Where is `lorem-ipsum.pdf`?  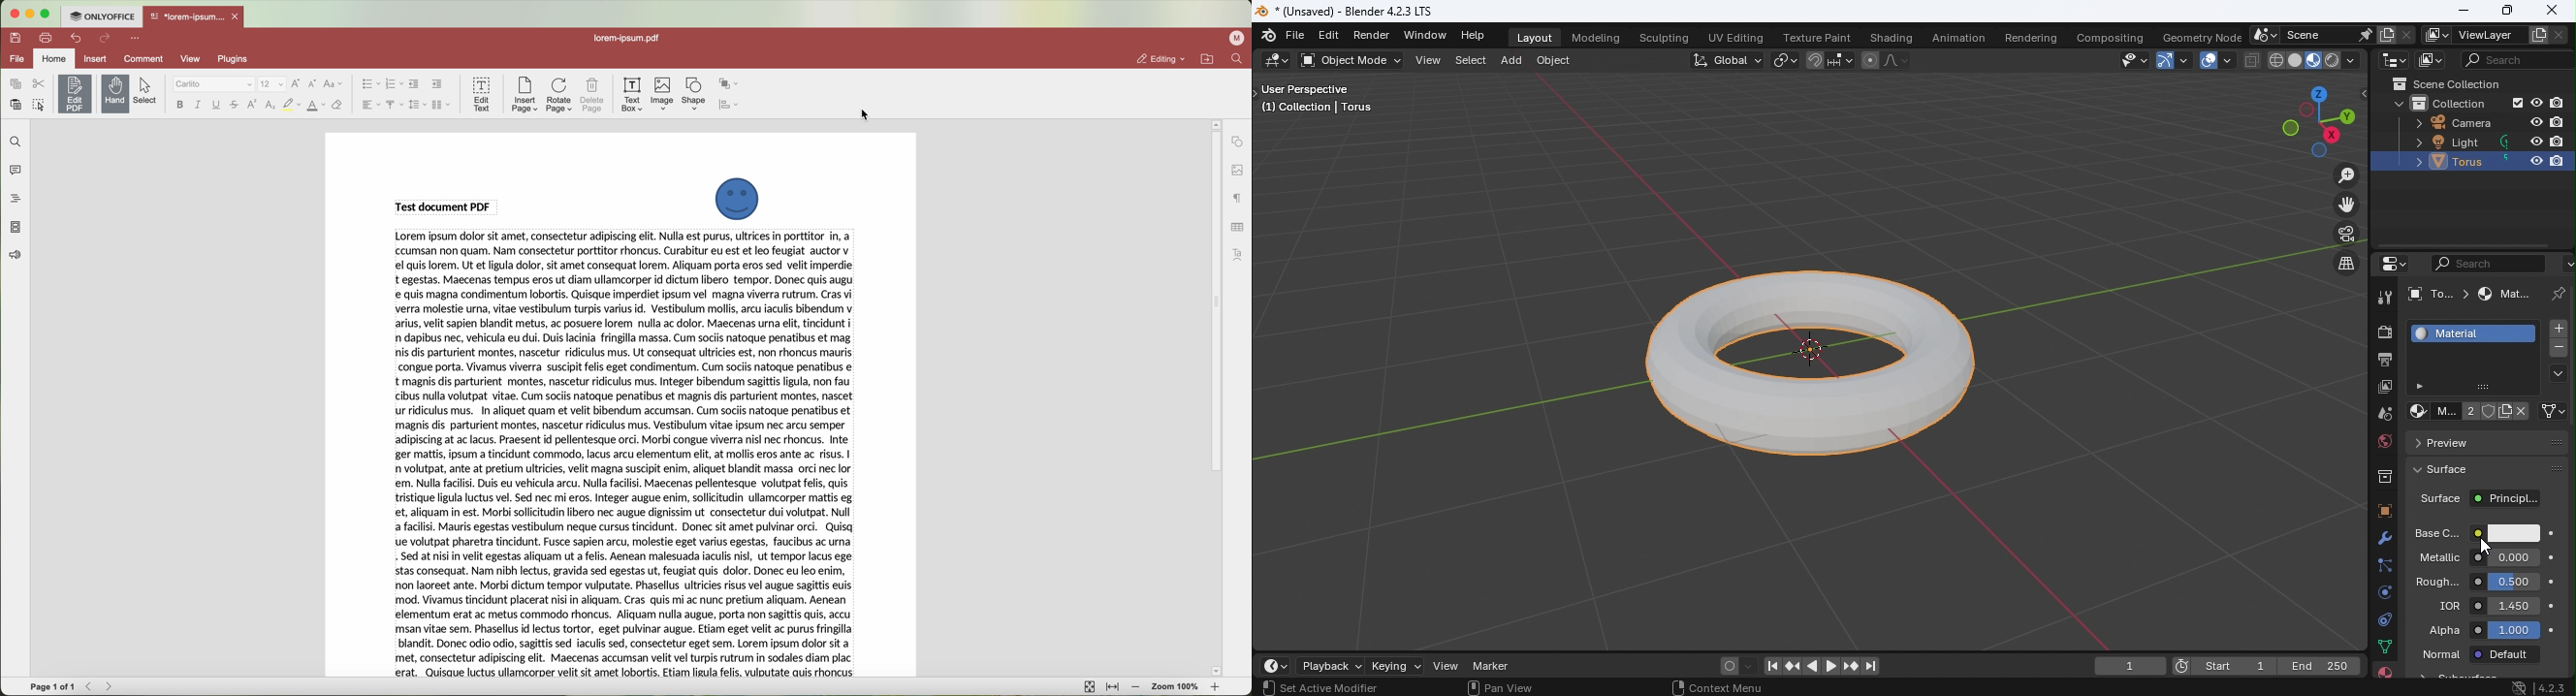 lorem-ipsum.pdf is located at coordinates (631, 38).